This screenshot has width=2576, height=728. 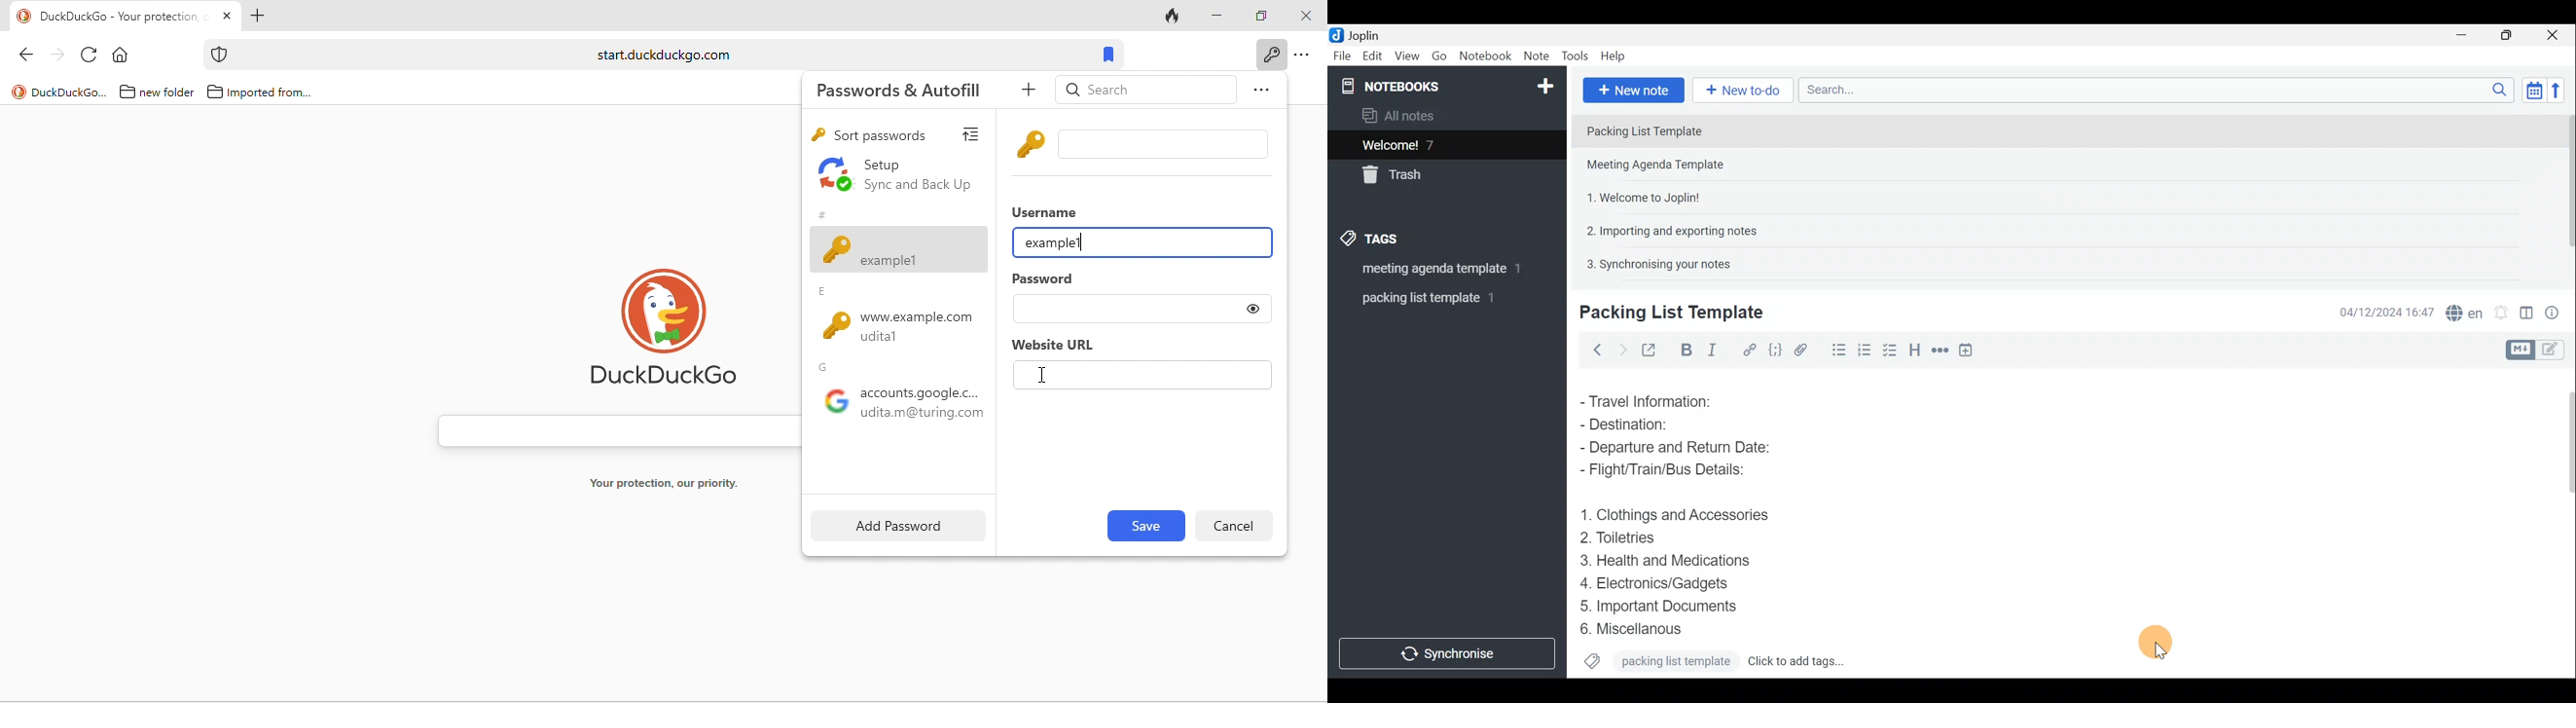 What do you see at coordinates (272, 93) in the screenshot?
I see `imported from` at bounding box center [272, 93].